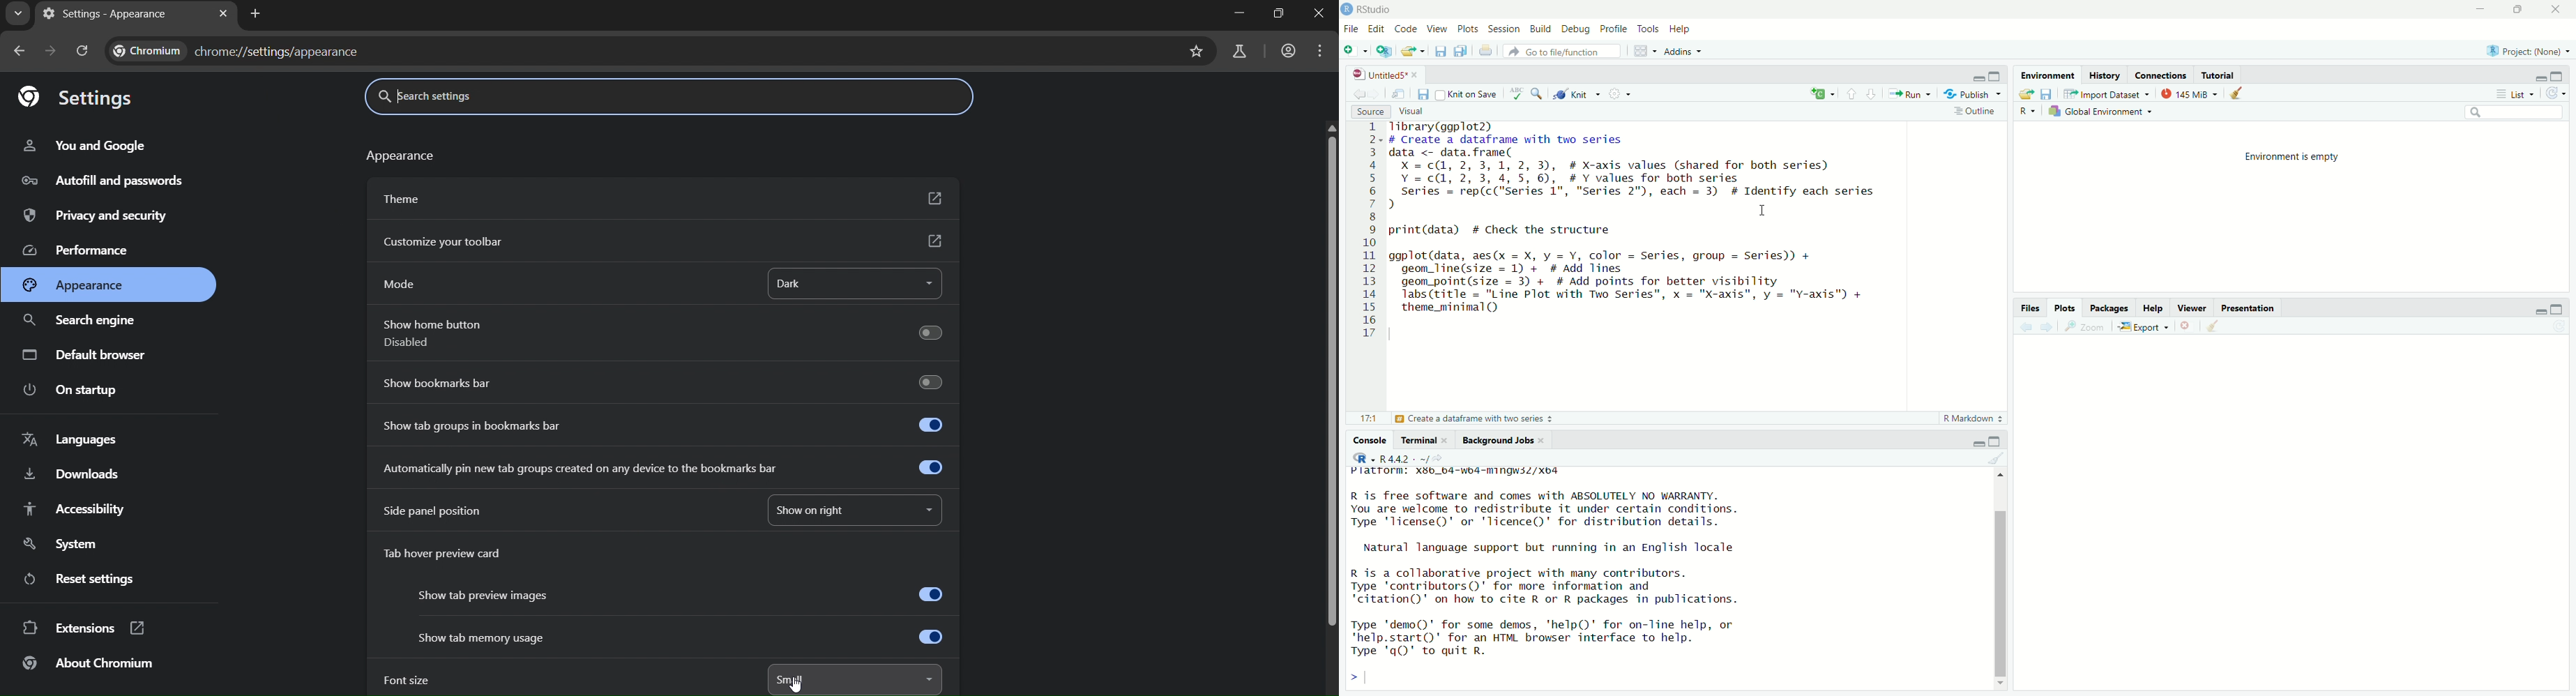 This screenshot has height=700, width=2576. What do you see at coordinates (1367, 418) in the screenshot?
I see `17:1` at bounding box center [1367, 418].